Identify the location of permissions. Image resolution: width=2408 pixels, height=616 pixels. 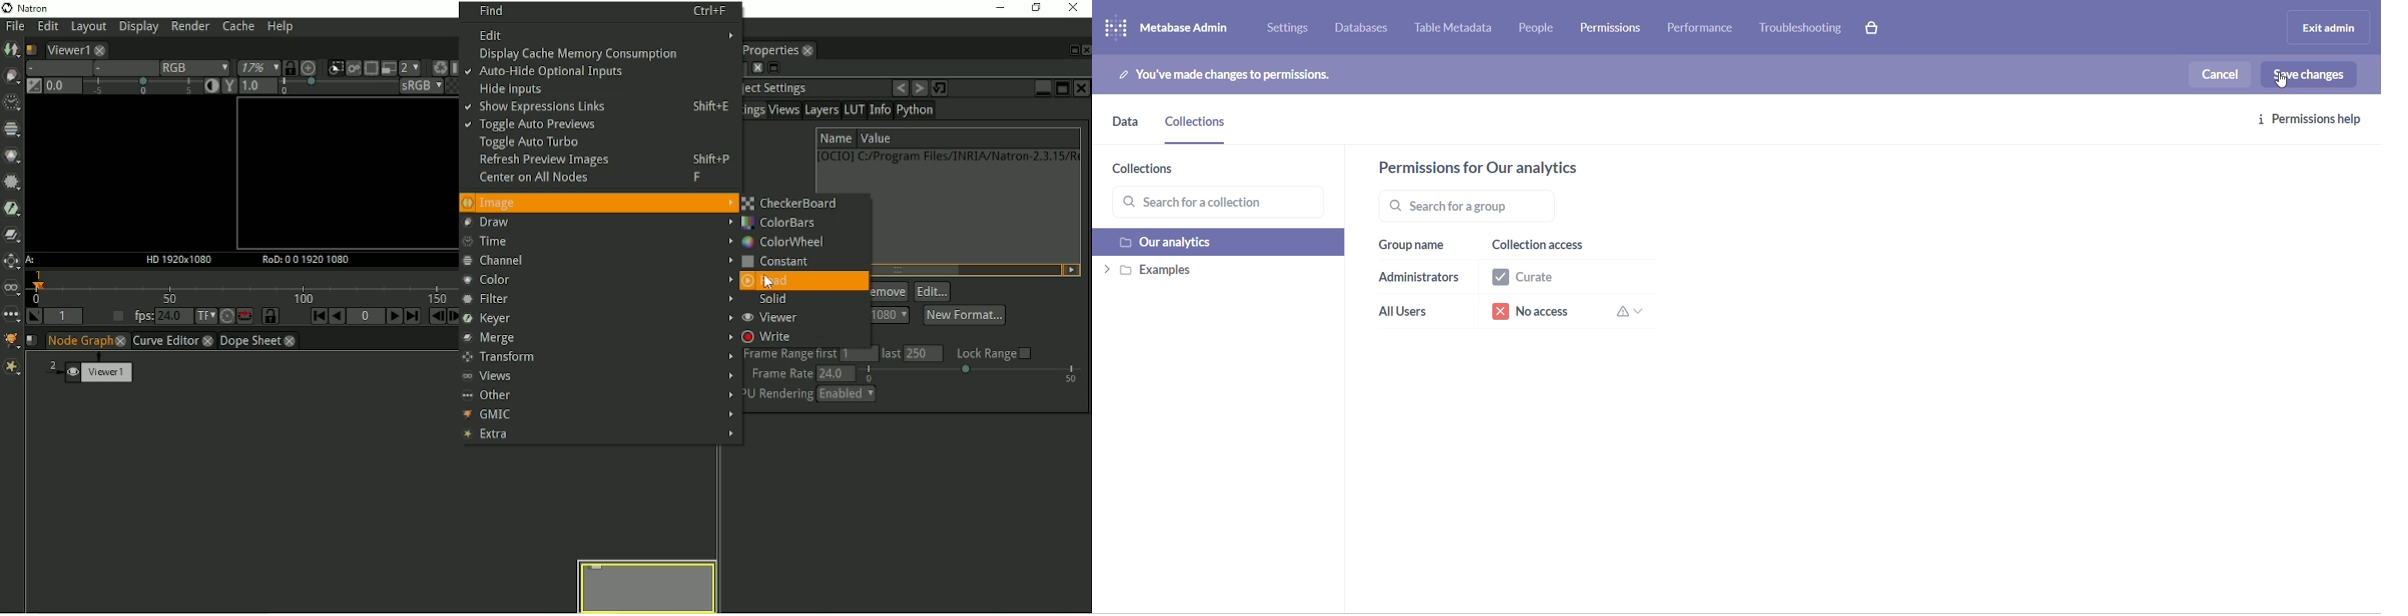
(1615, 26).